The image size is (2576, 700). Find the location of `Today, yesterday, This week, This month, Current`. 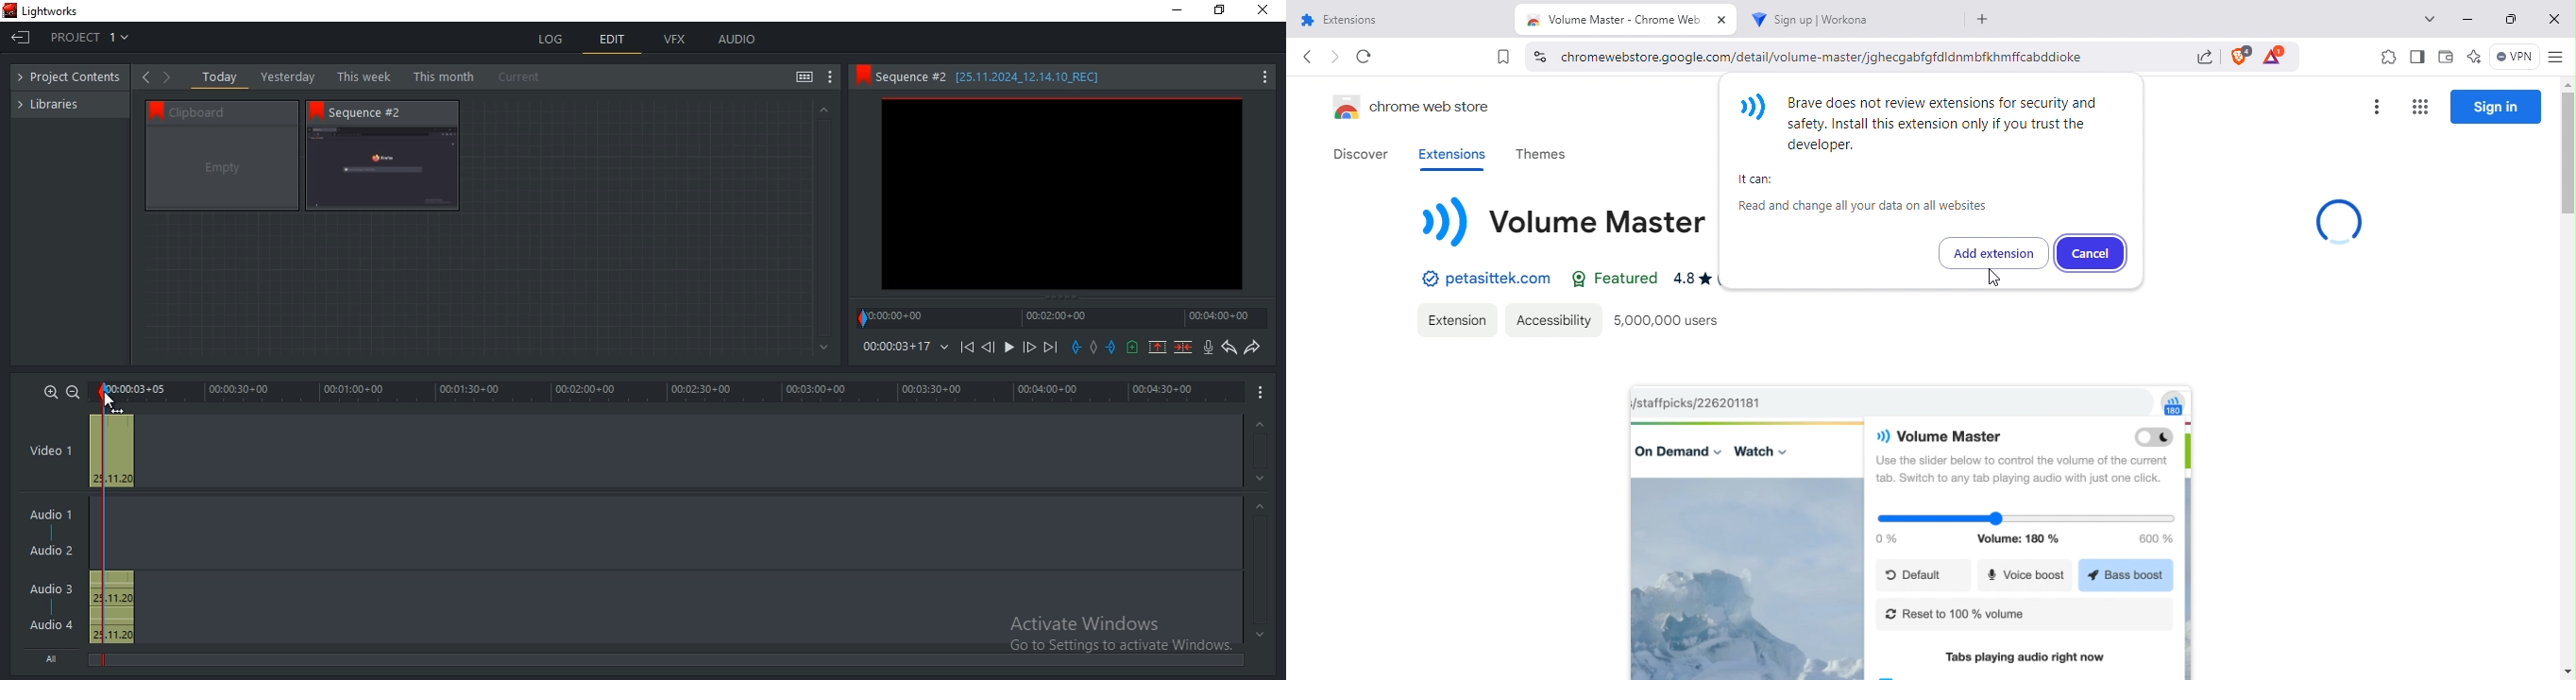

Today, yesterday, This week, This month, Current is located at coordinates (376, 76).